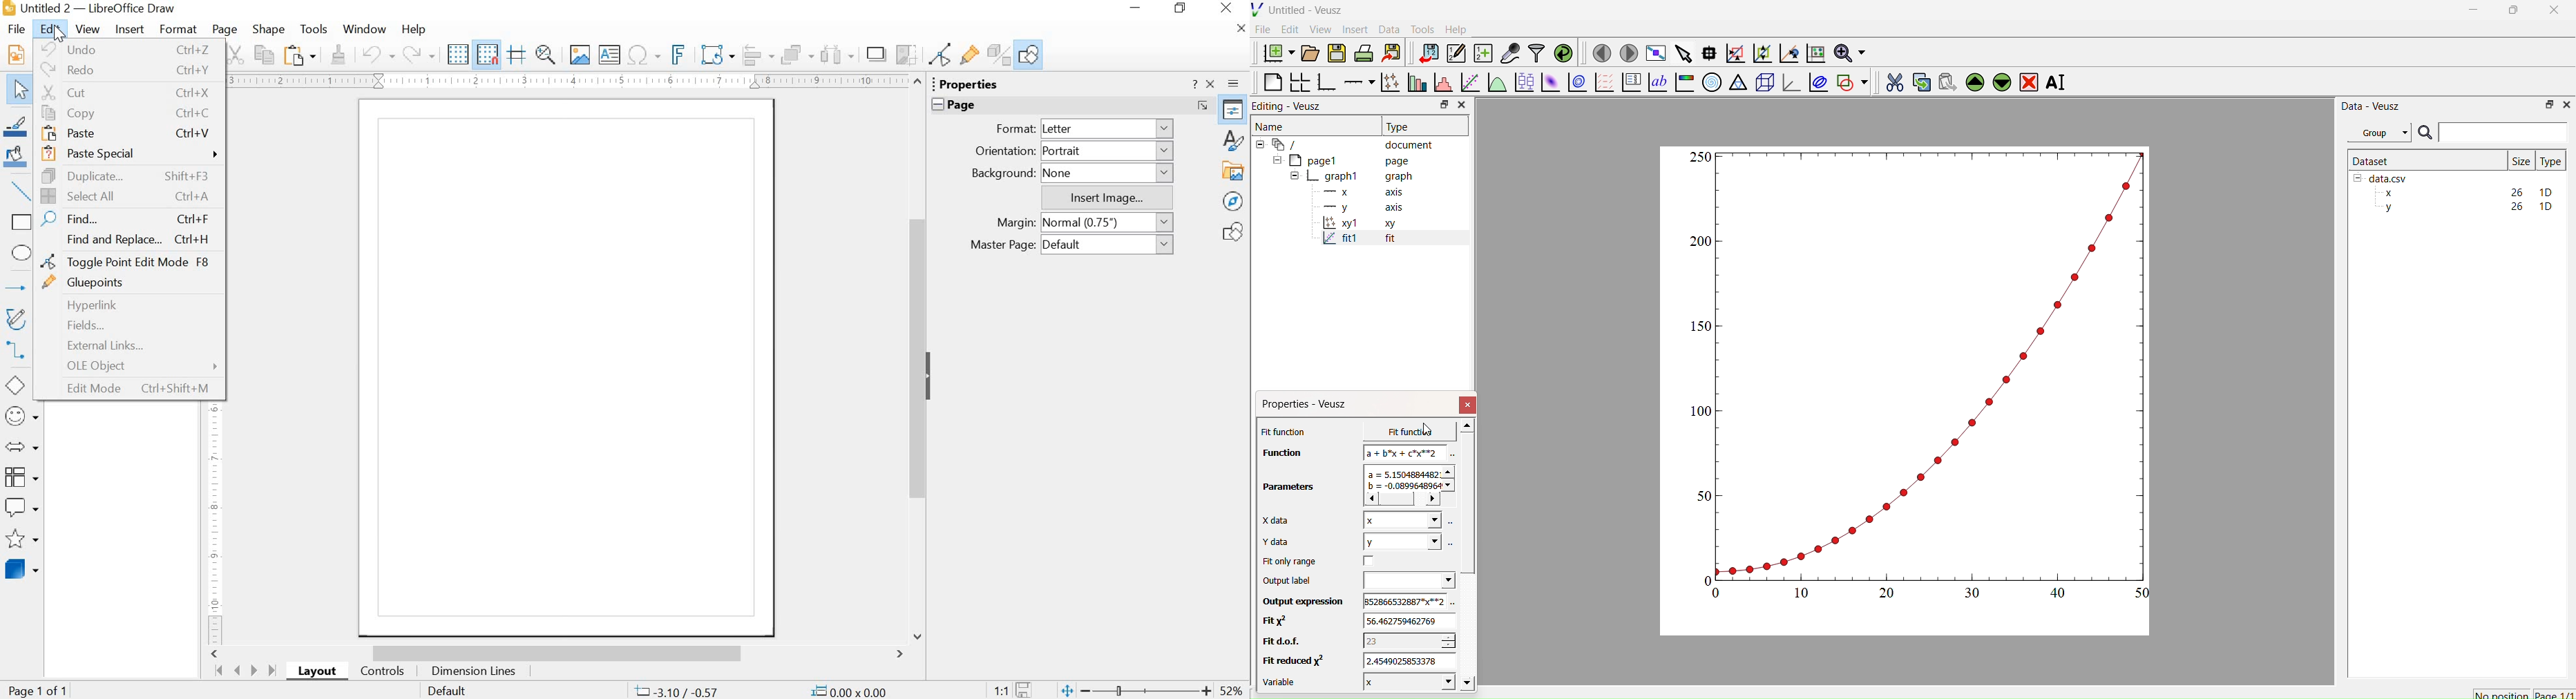 This screenshot has height=700, width=2576. I want to click on cursor, so click(58, 36).